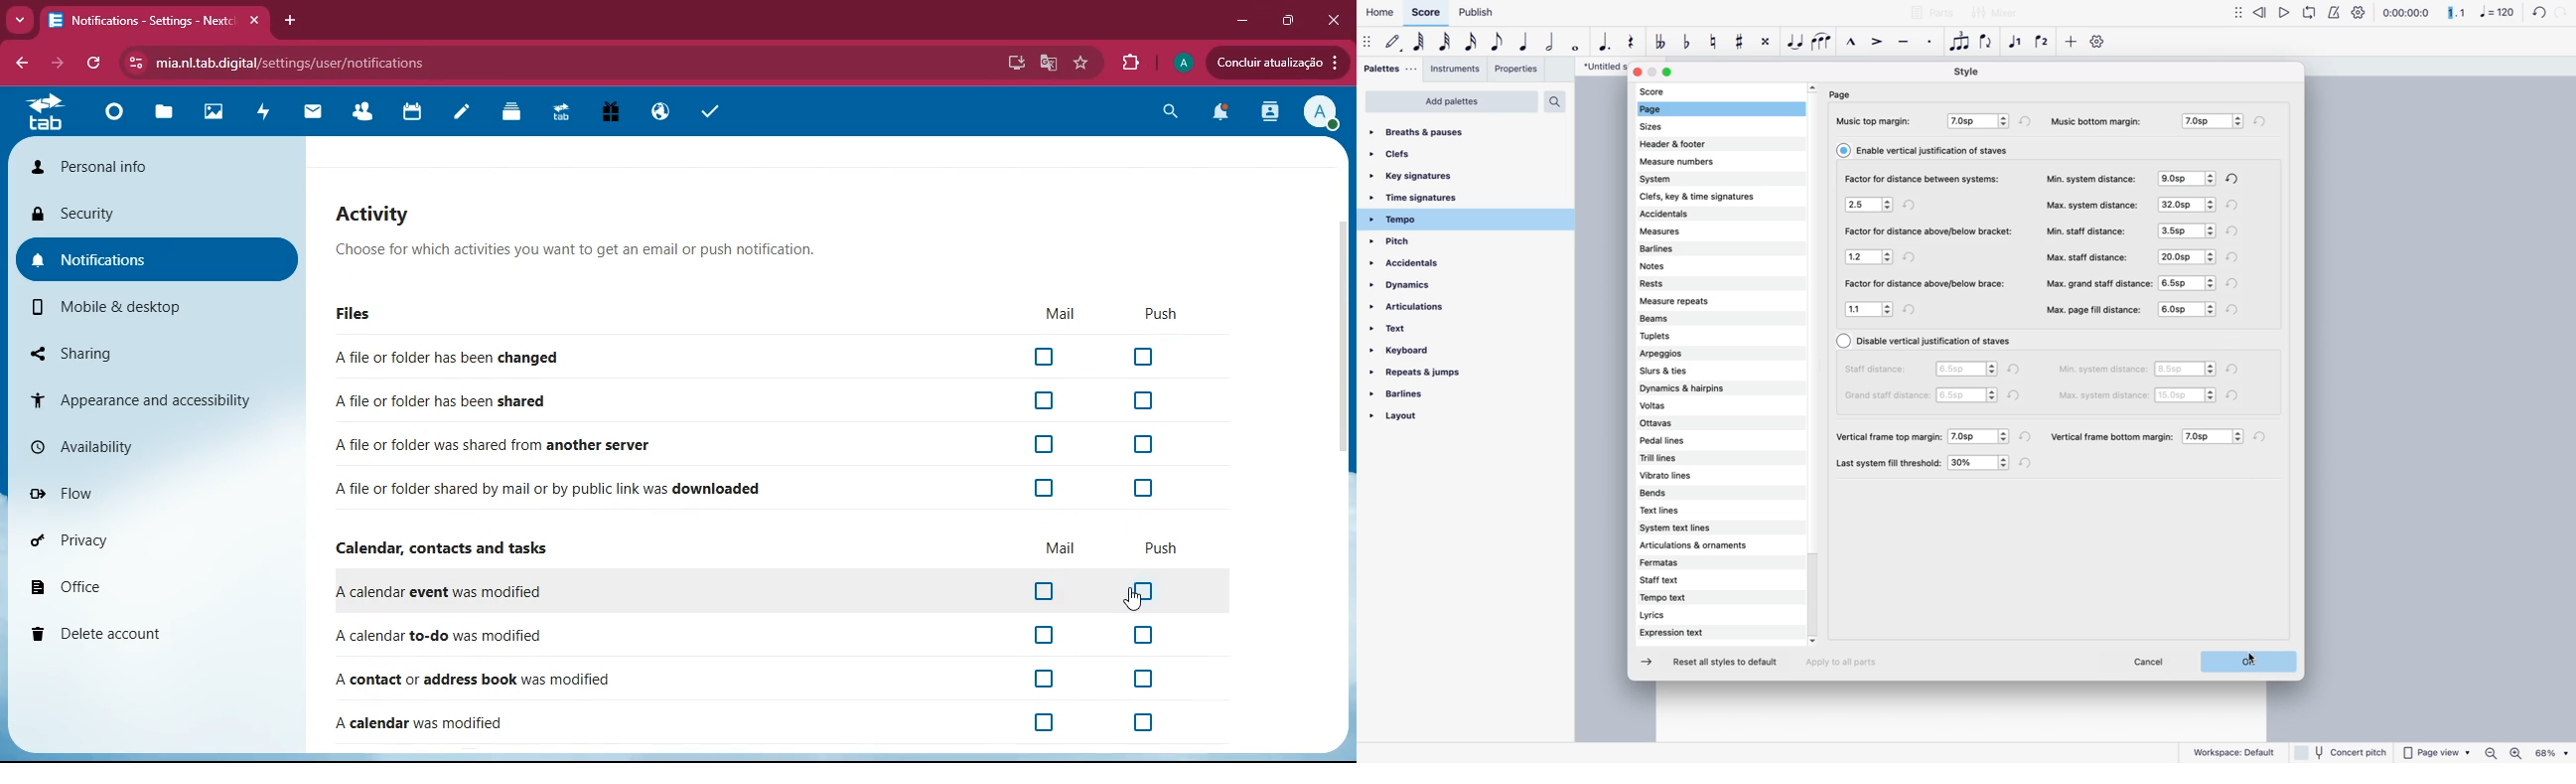  I want to click on off, so click(1042, 635).